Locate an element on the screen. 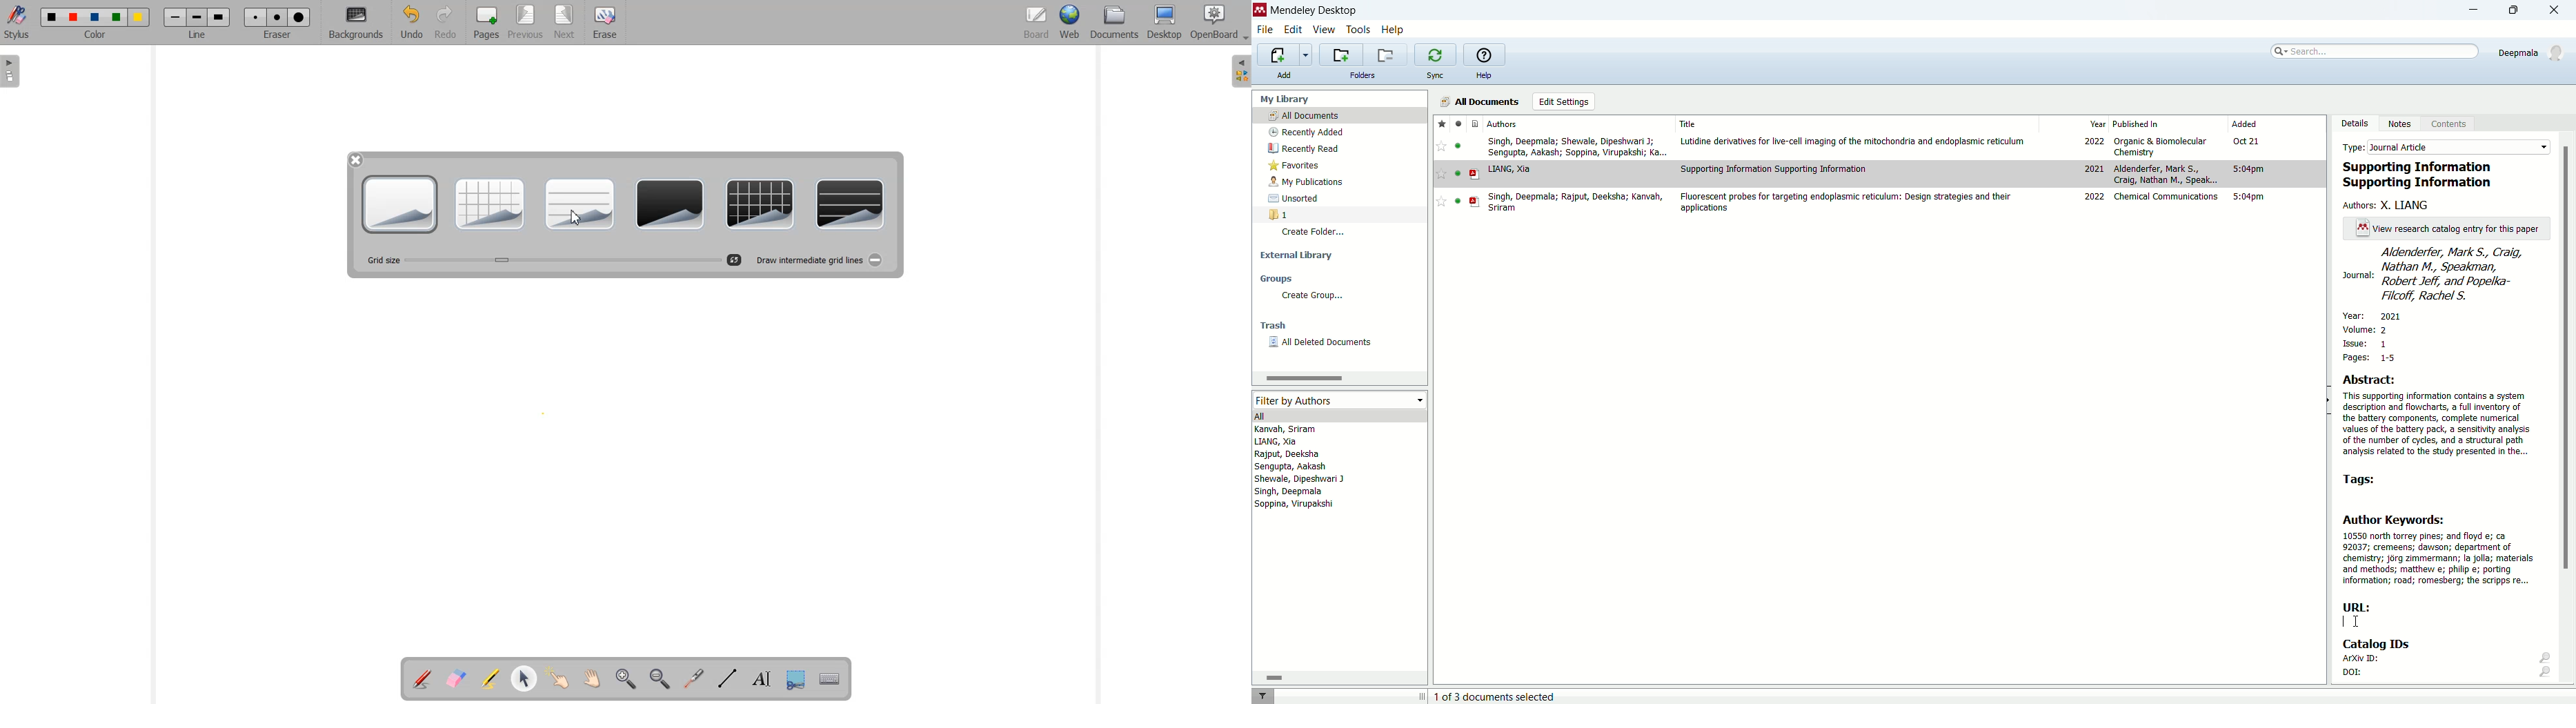 The width and height of the screenshot is (2576, 728). recently read is located at coordinates (1302, 150).